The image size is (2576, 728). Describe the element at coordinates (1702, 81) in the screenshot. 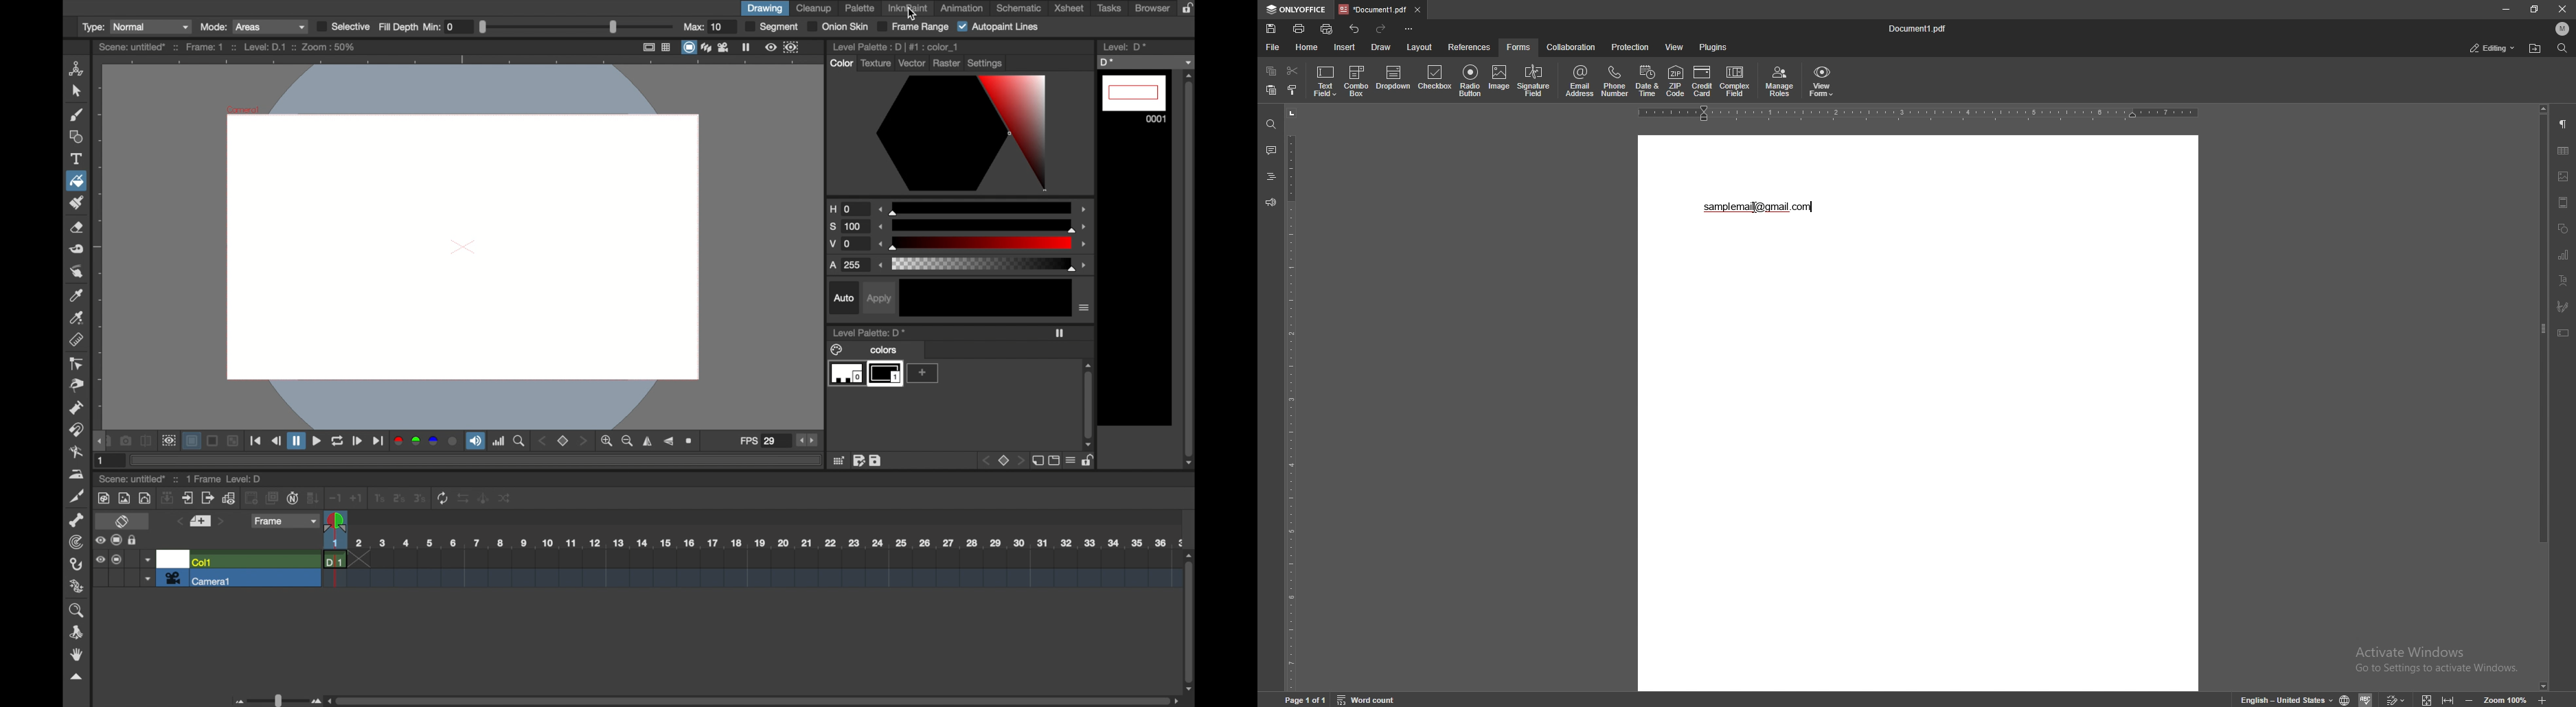

I see `credit card` at that location.